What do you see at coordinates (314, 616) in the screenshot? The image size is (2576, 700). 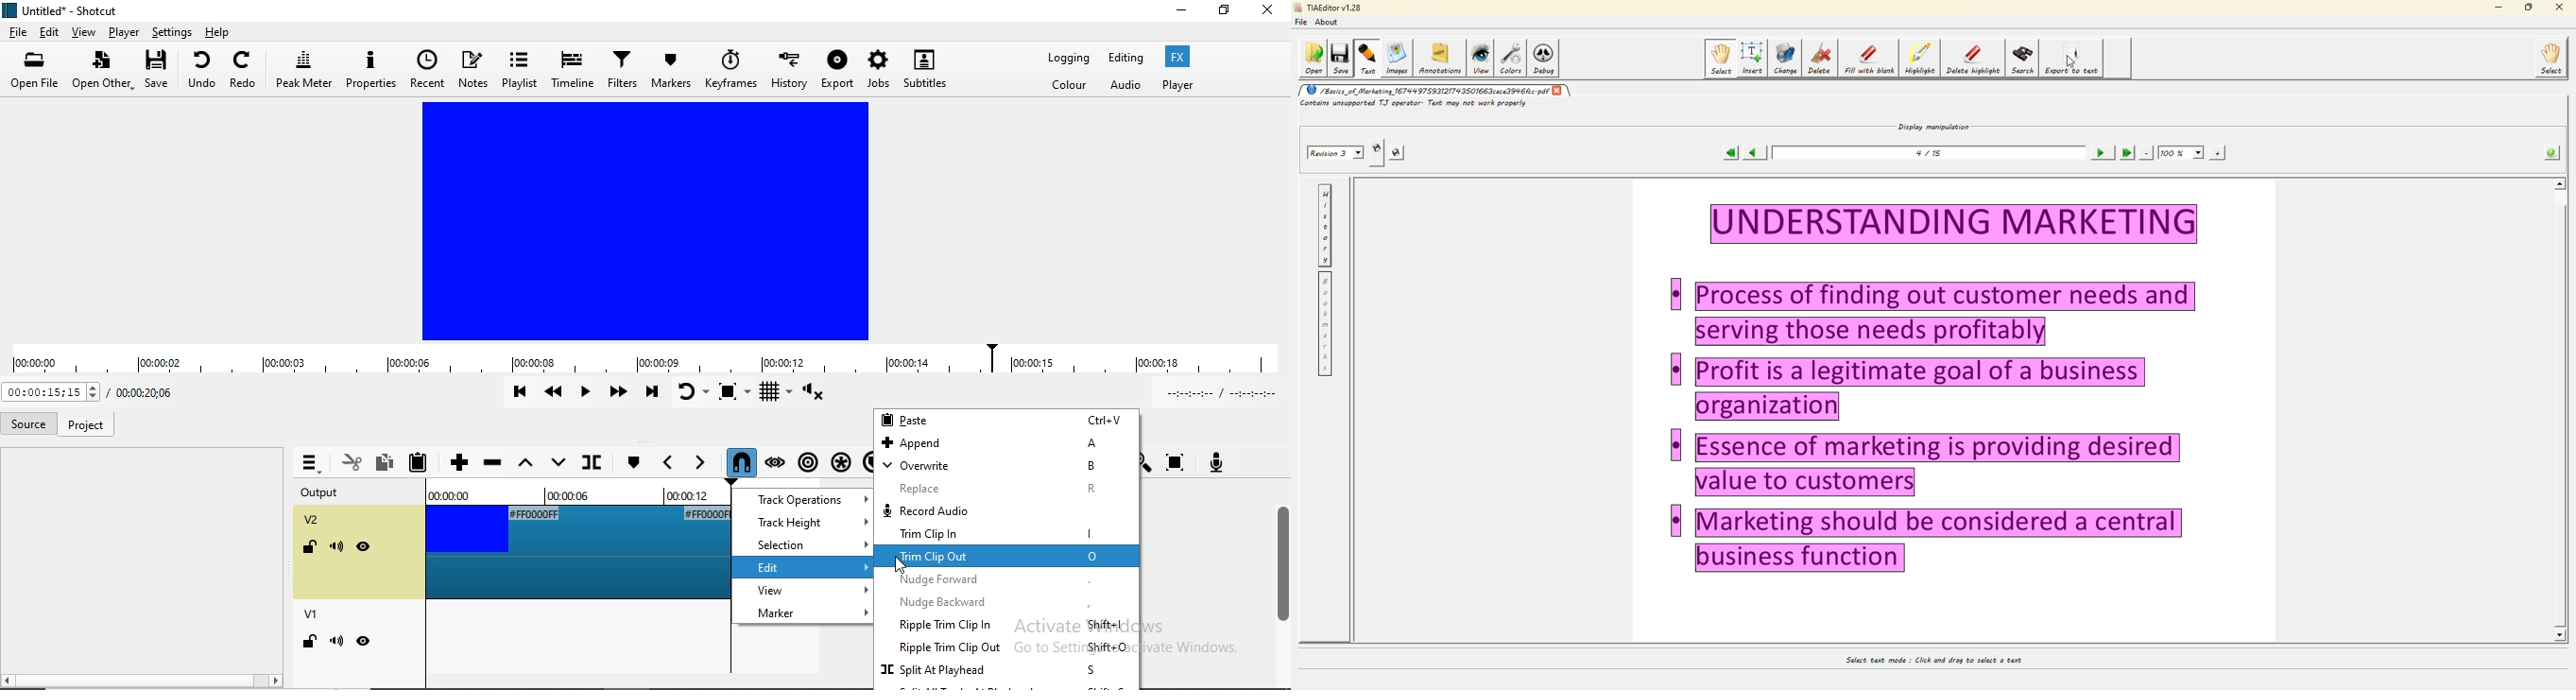 I see `v1` at bounding box center [314, 616].